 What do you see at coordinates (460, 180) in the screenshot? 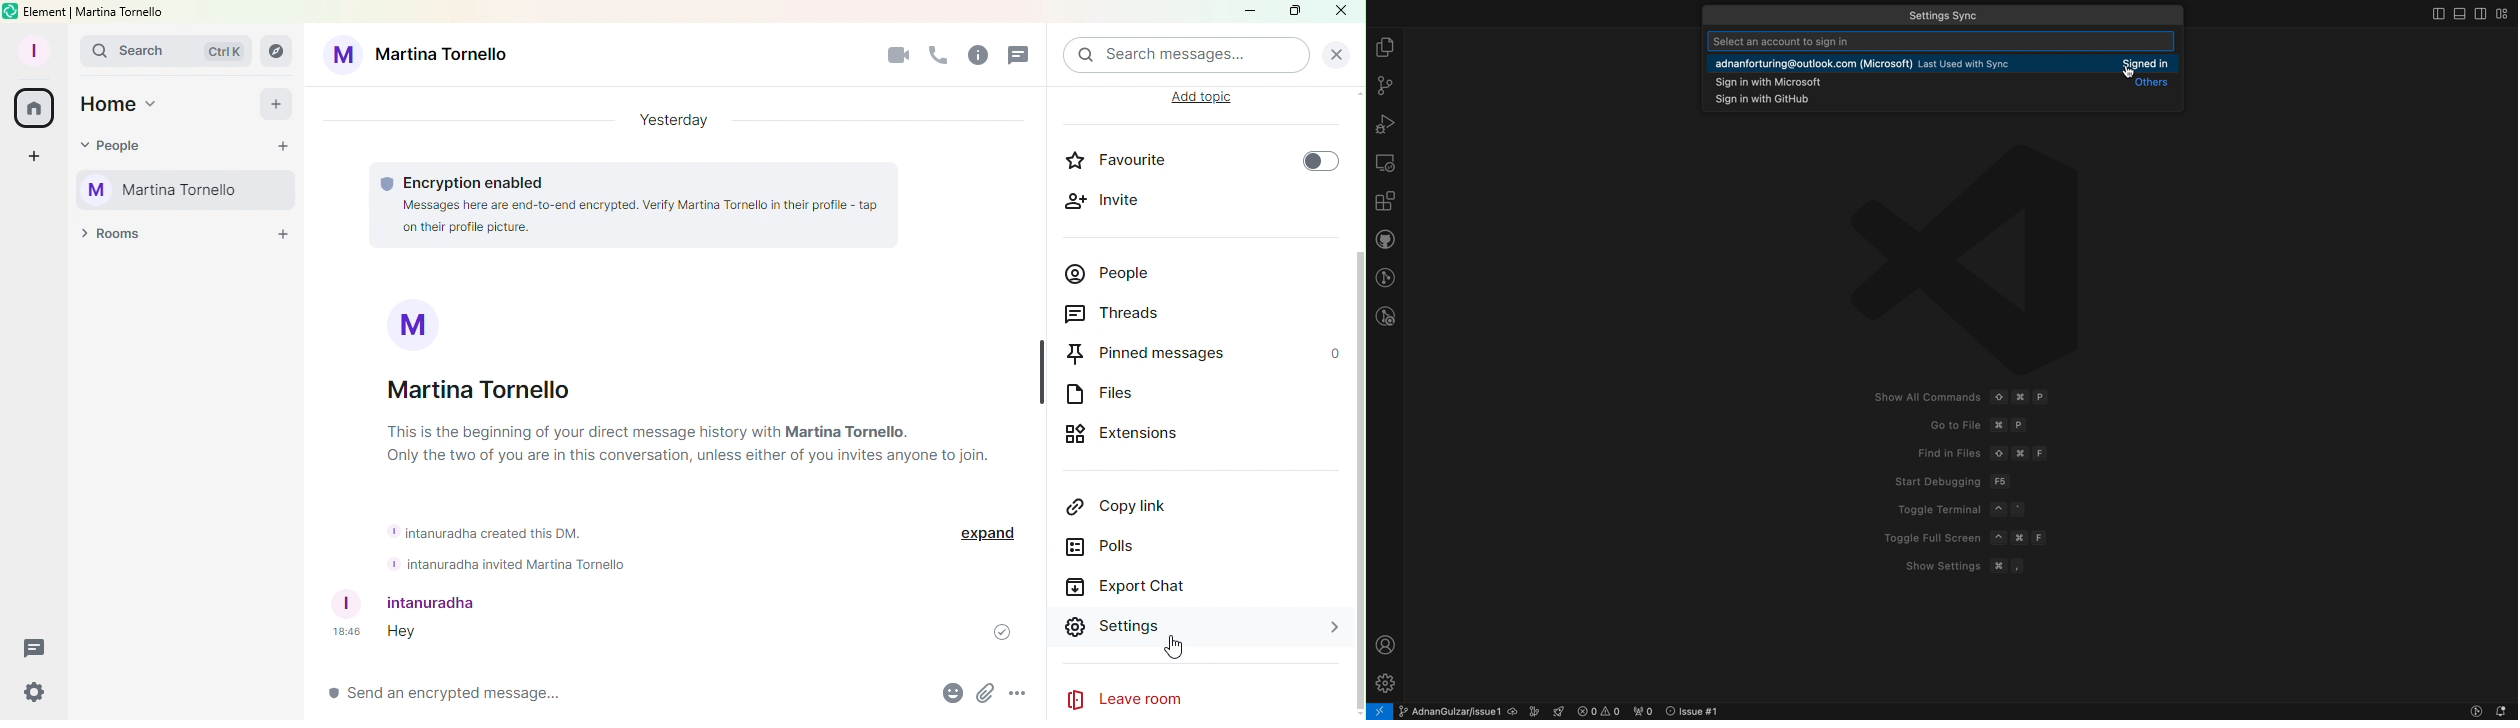
I see `Encryption information` at bounding box center [460, 180].